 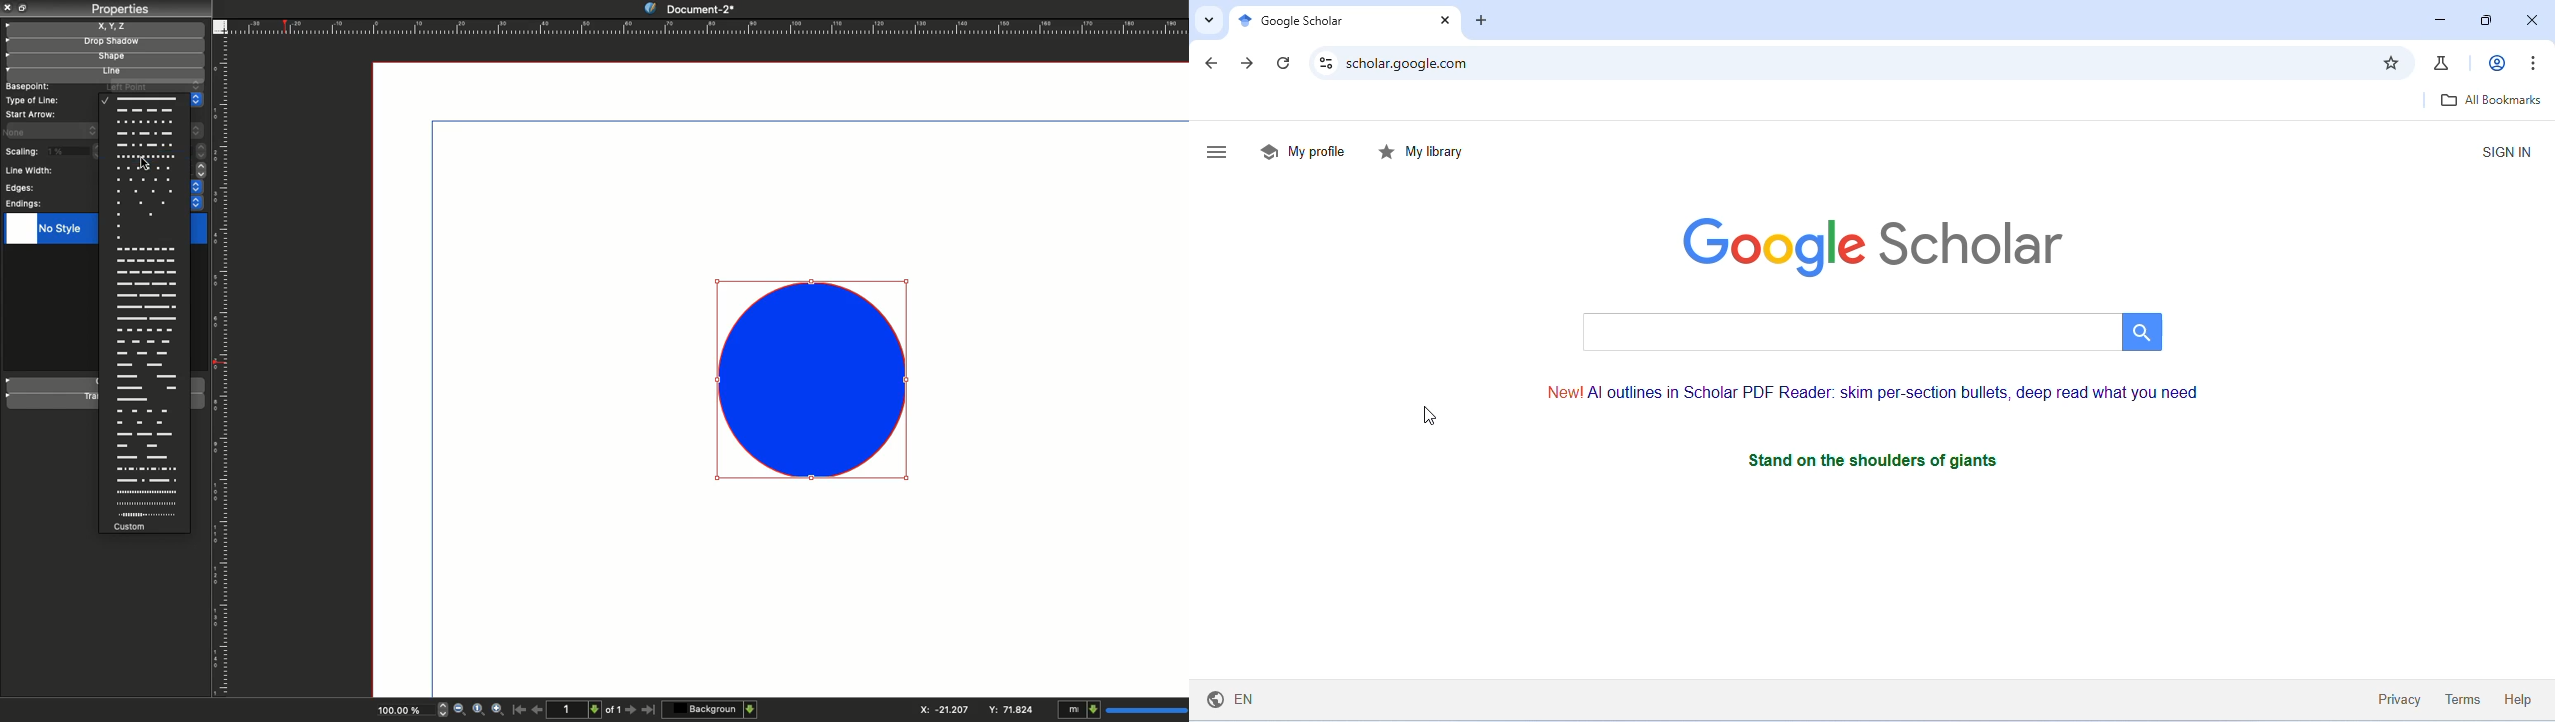 What do you see at coordinates (459, 710) in the screenshot?
I see `Zoom out` at bounding box center [459, 710].